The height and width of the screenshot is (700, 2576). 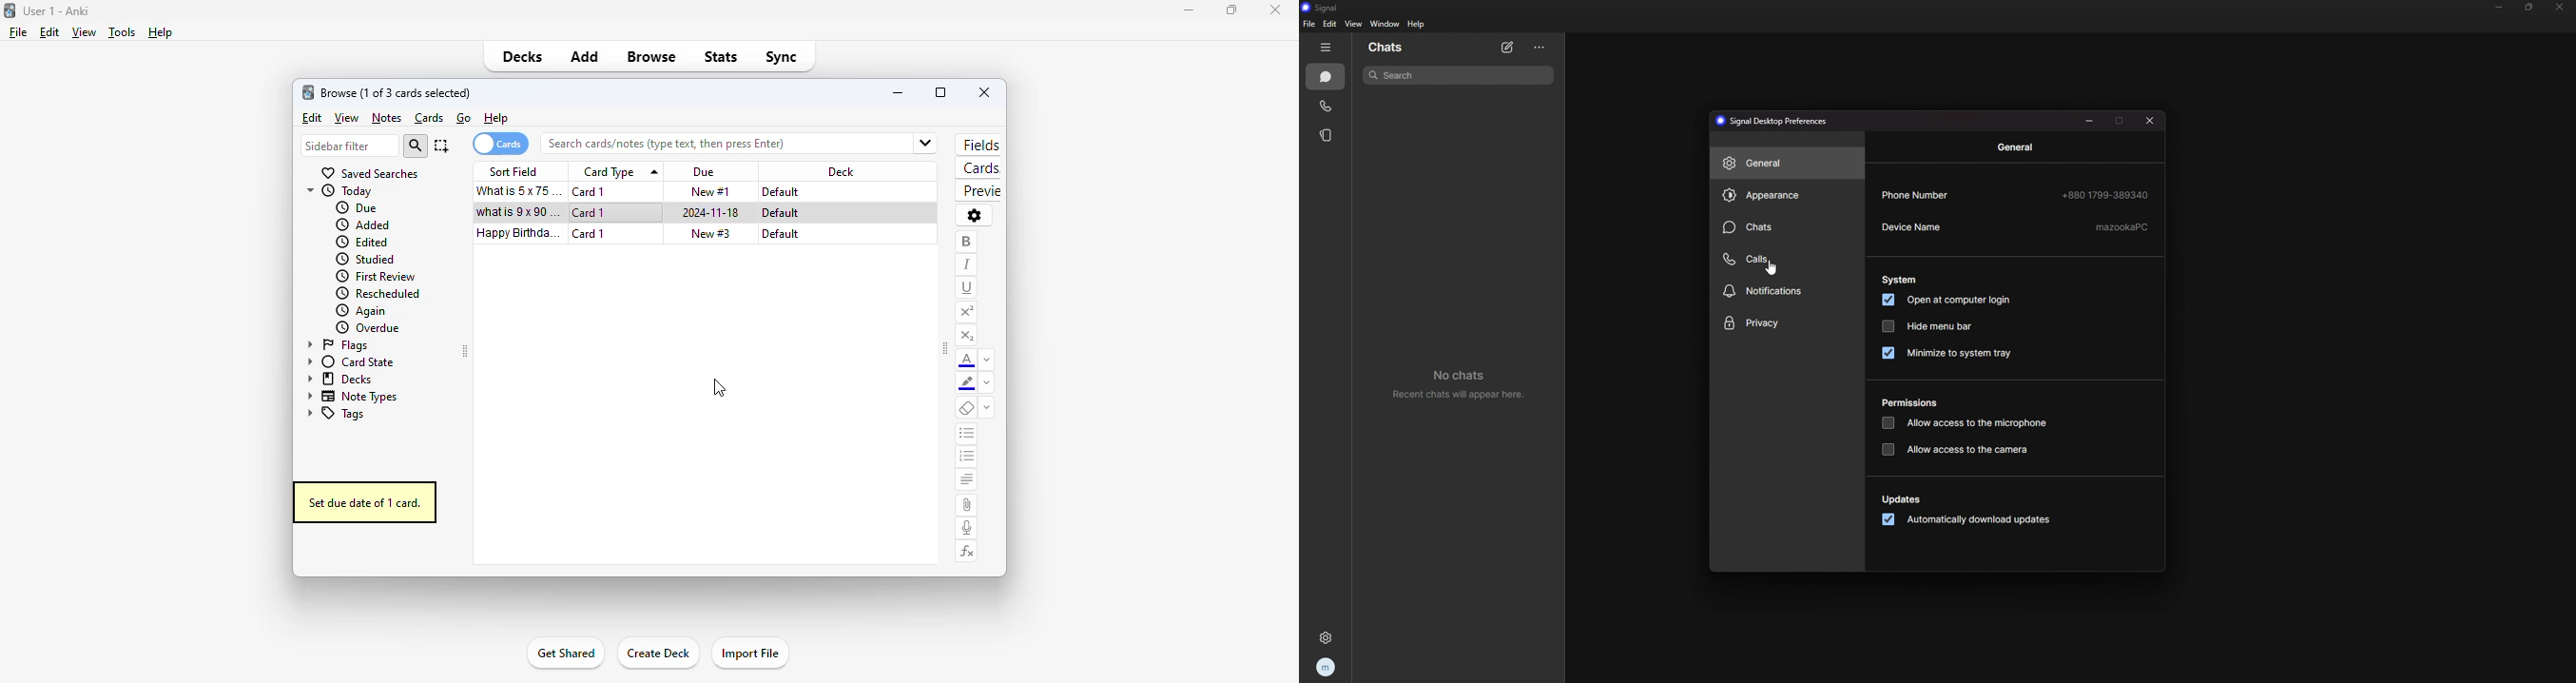 I want to click on view, so click(x=347, y=119).